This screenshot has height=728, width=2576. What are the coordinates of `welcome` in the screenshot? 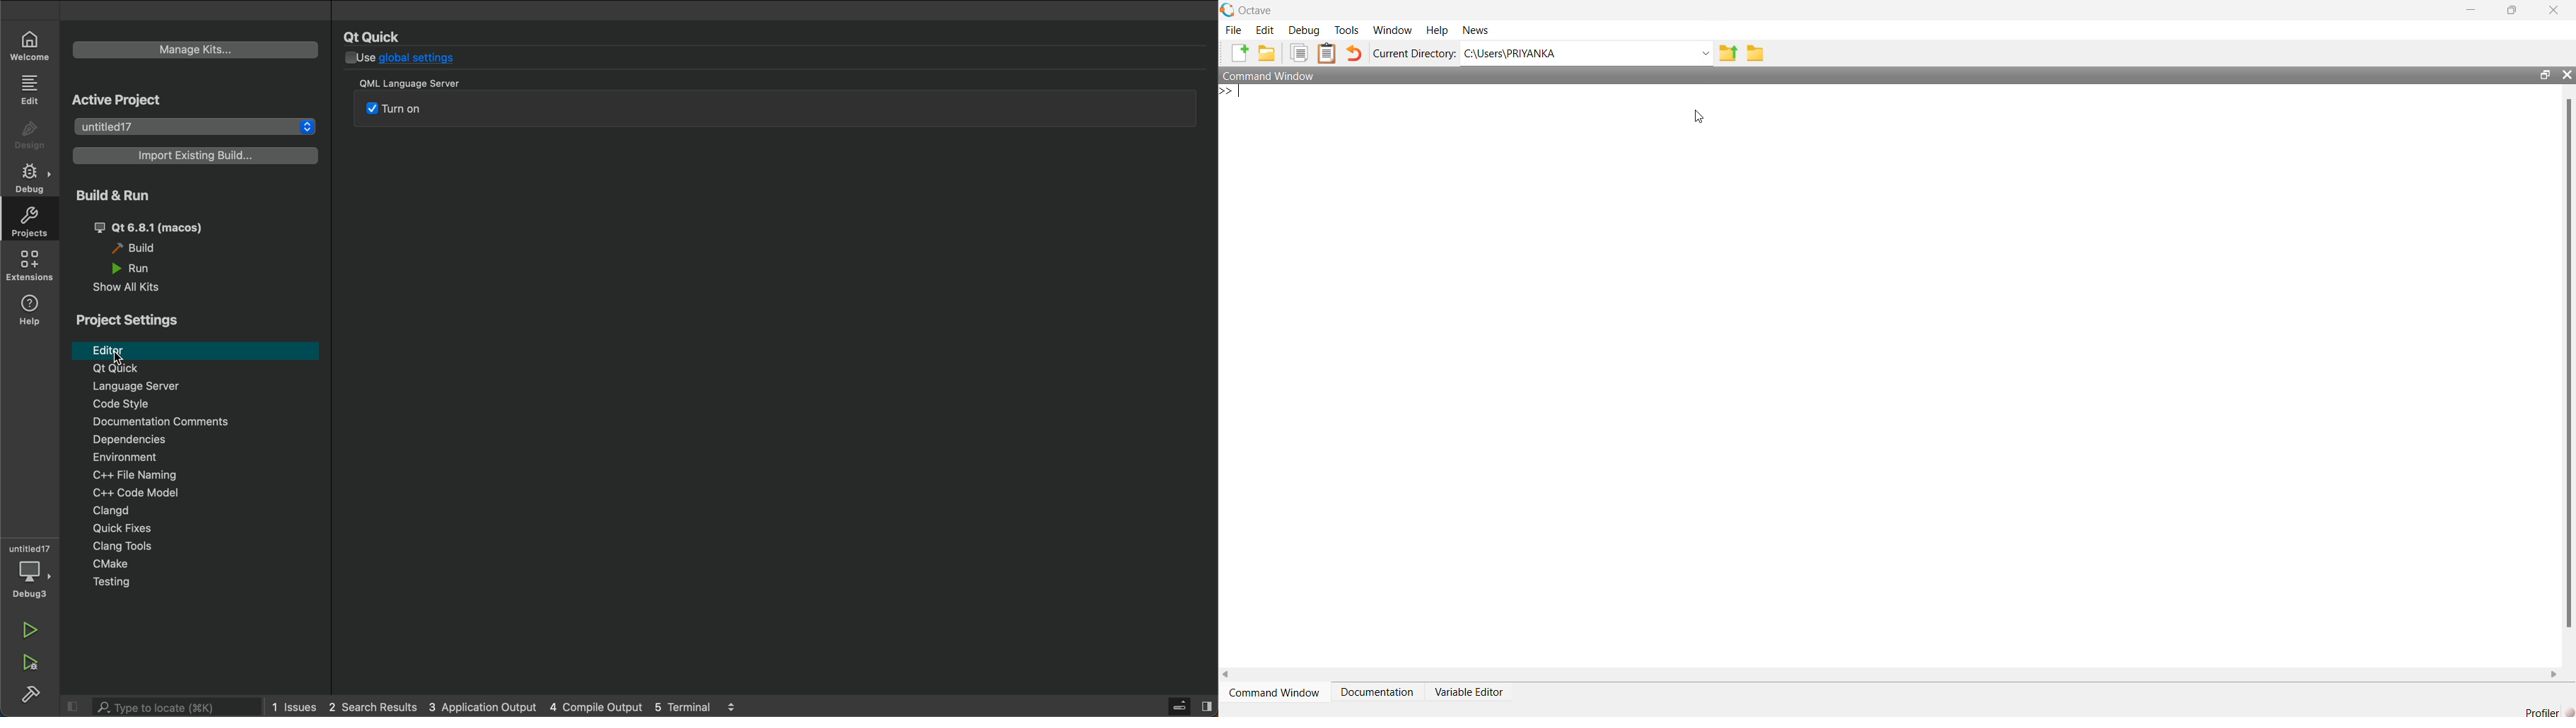 It's located at (32, 46).